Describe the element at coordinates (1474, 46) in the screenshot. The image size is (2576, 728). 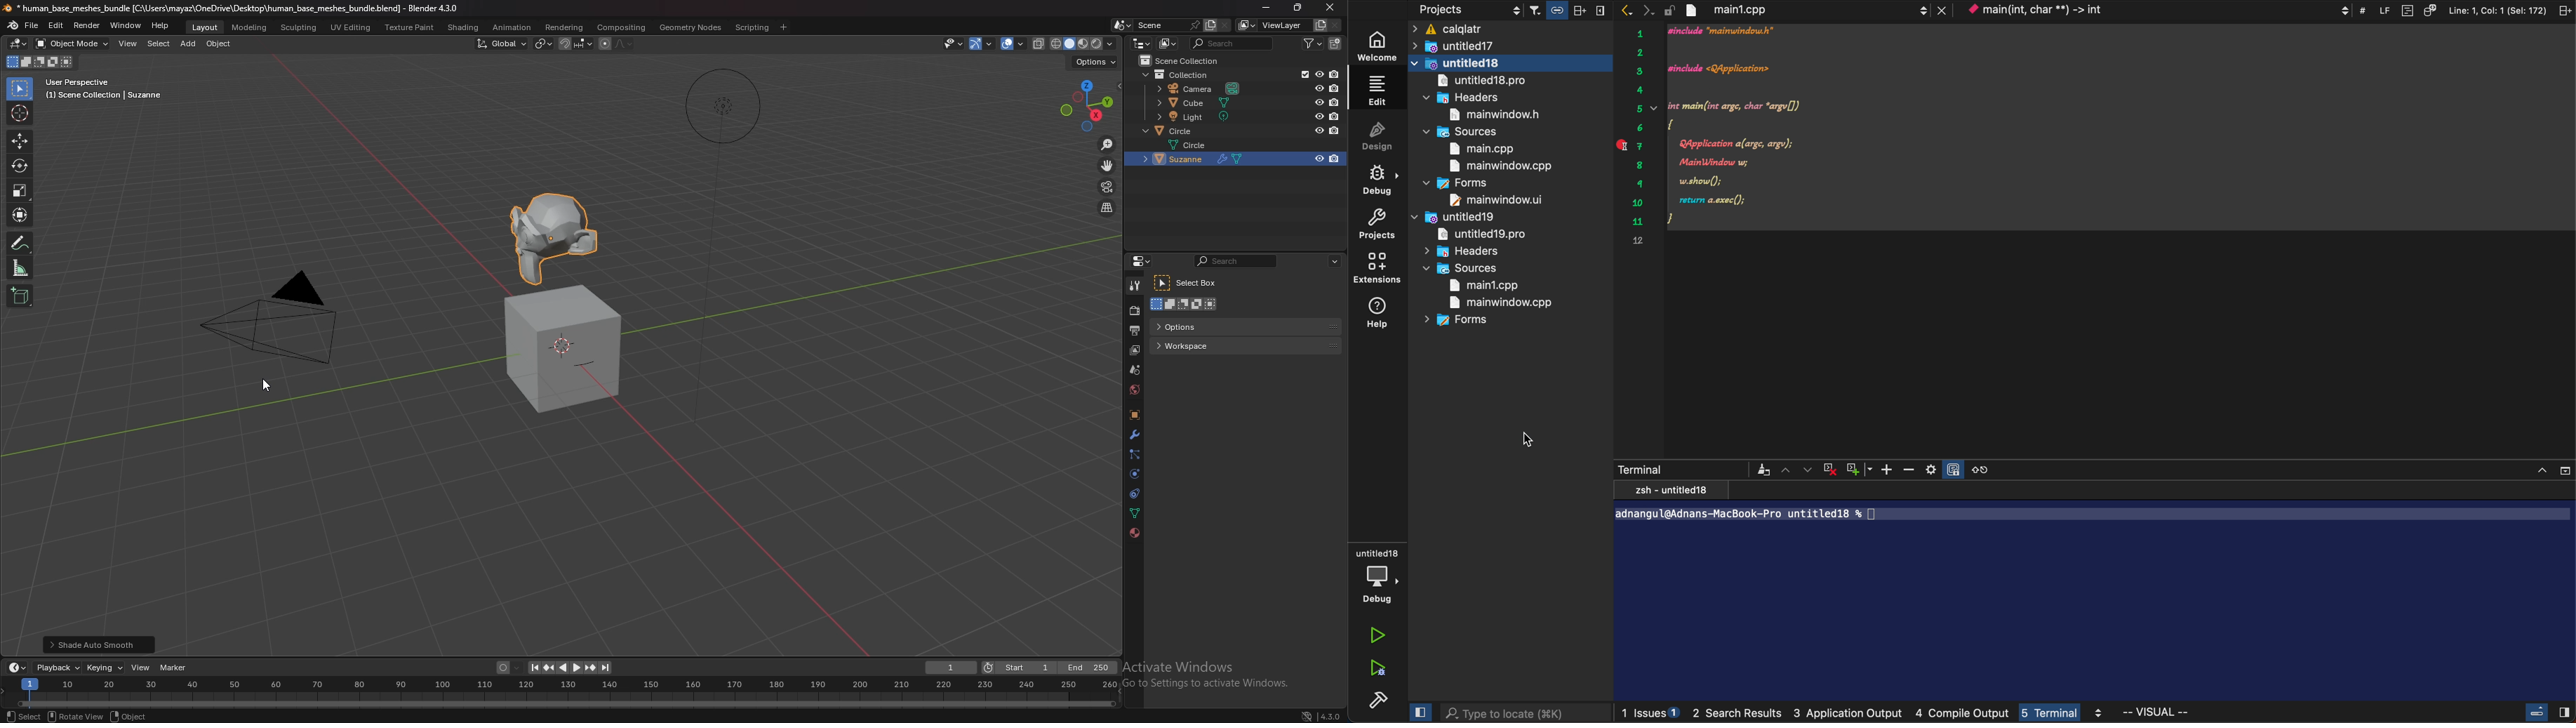
I see `untitled 17` at that location.